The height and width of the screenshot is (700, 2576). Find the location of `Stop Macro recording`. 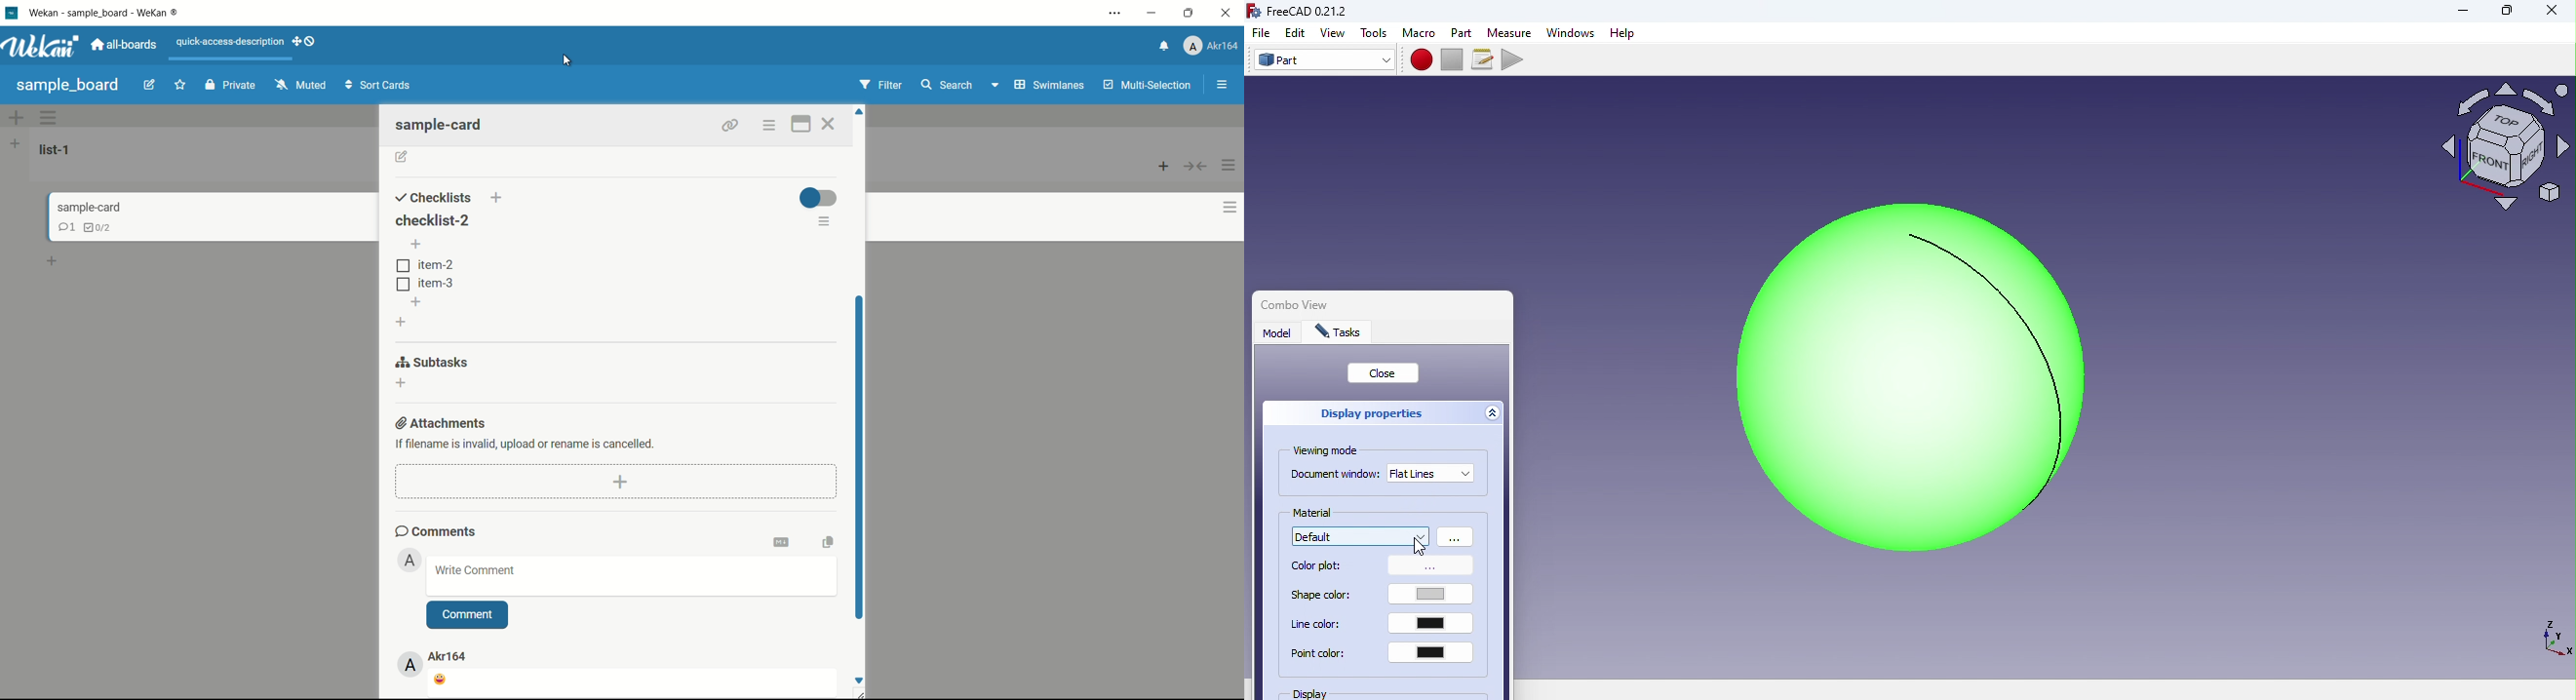

Stop Macro recording is located at coordinates (1456, 58).